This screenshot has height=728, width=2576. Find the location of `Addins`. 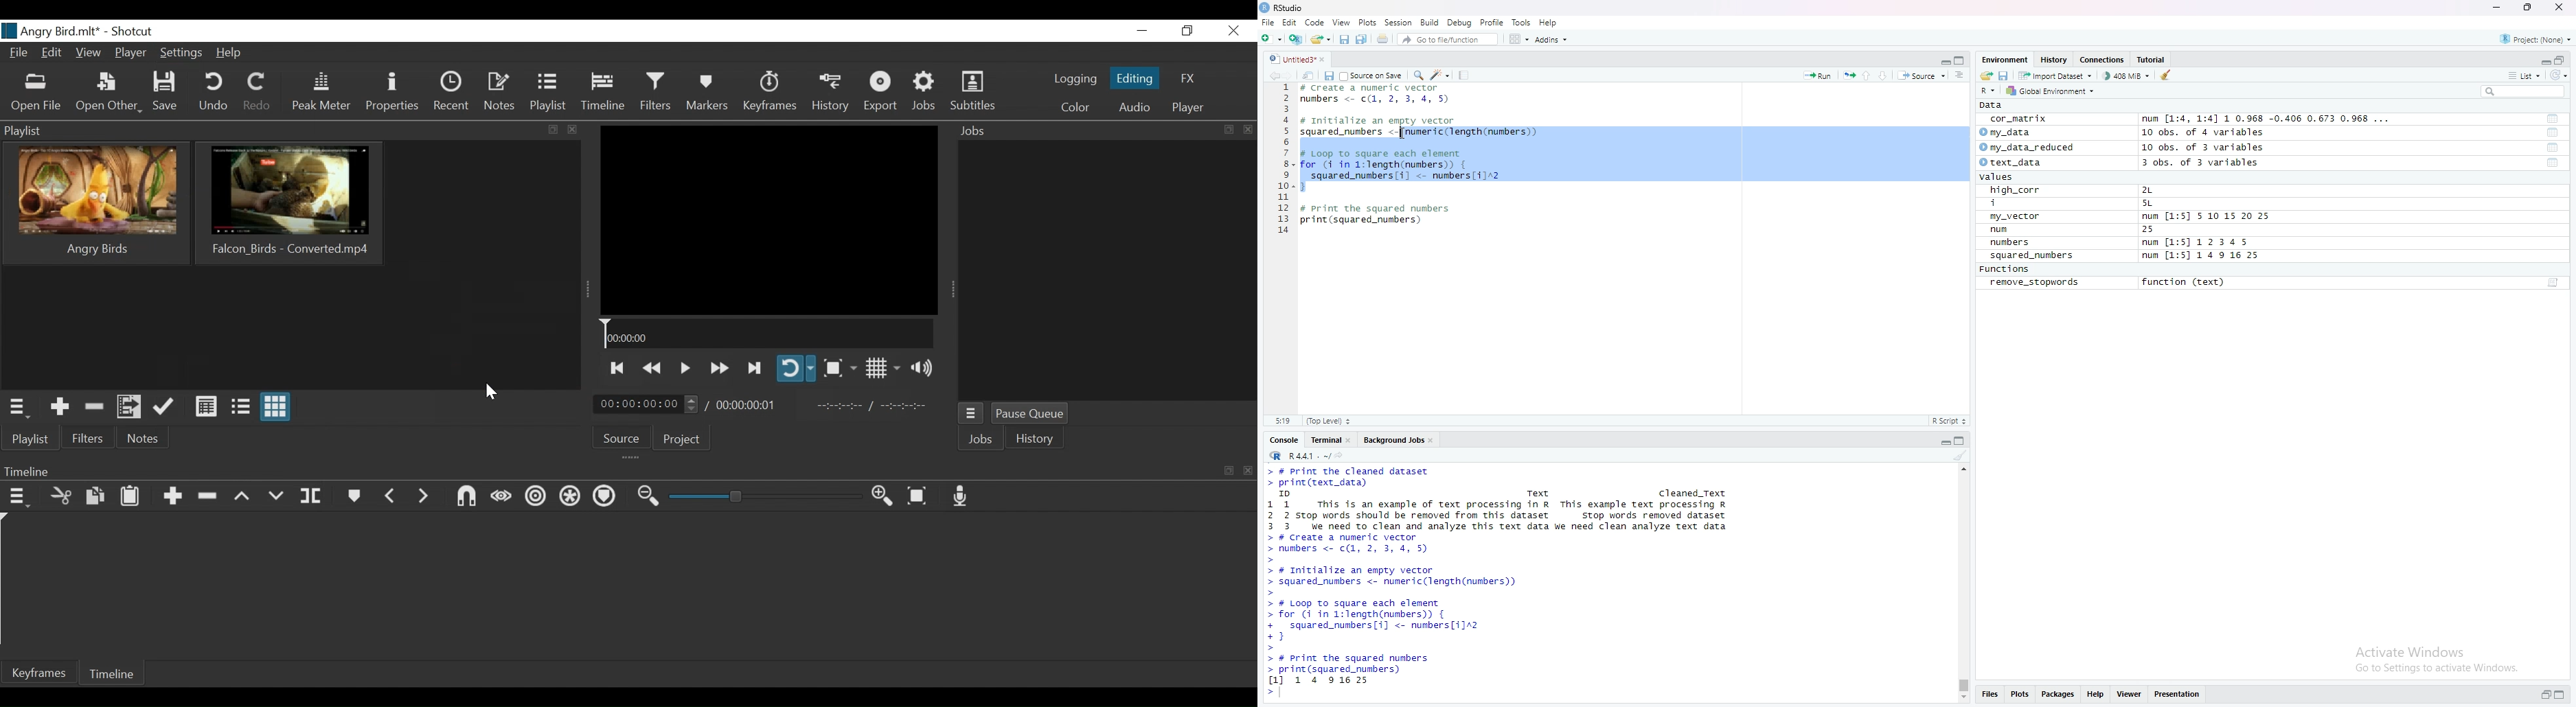

Addins is located at coordinates (1551, 39).